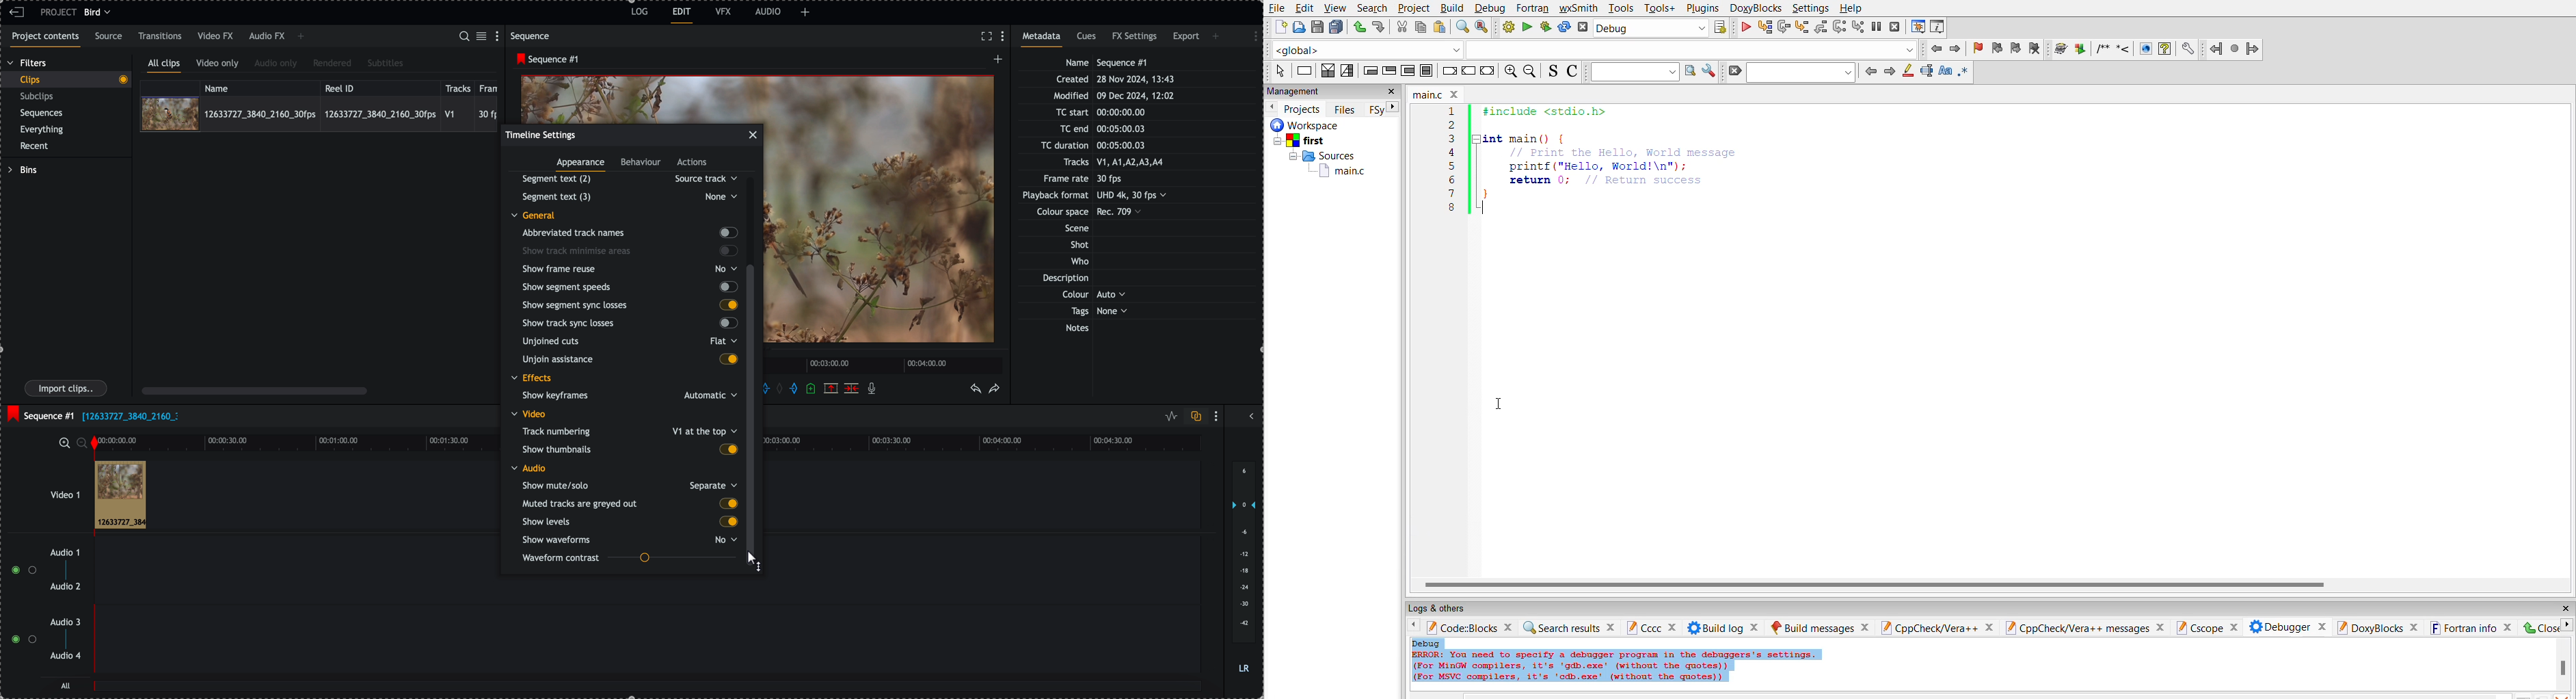 The height and width of the screenshot is (700, 2576). What do you see at coordinates (464, 37) in the screenshot?
I see `search for assets or bins` at bounding box center [464, 37].